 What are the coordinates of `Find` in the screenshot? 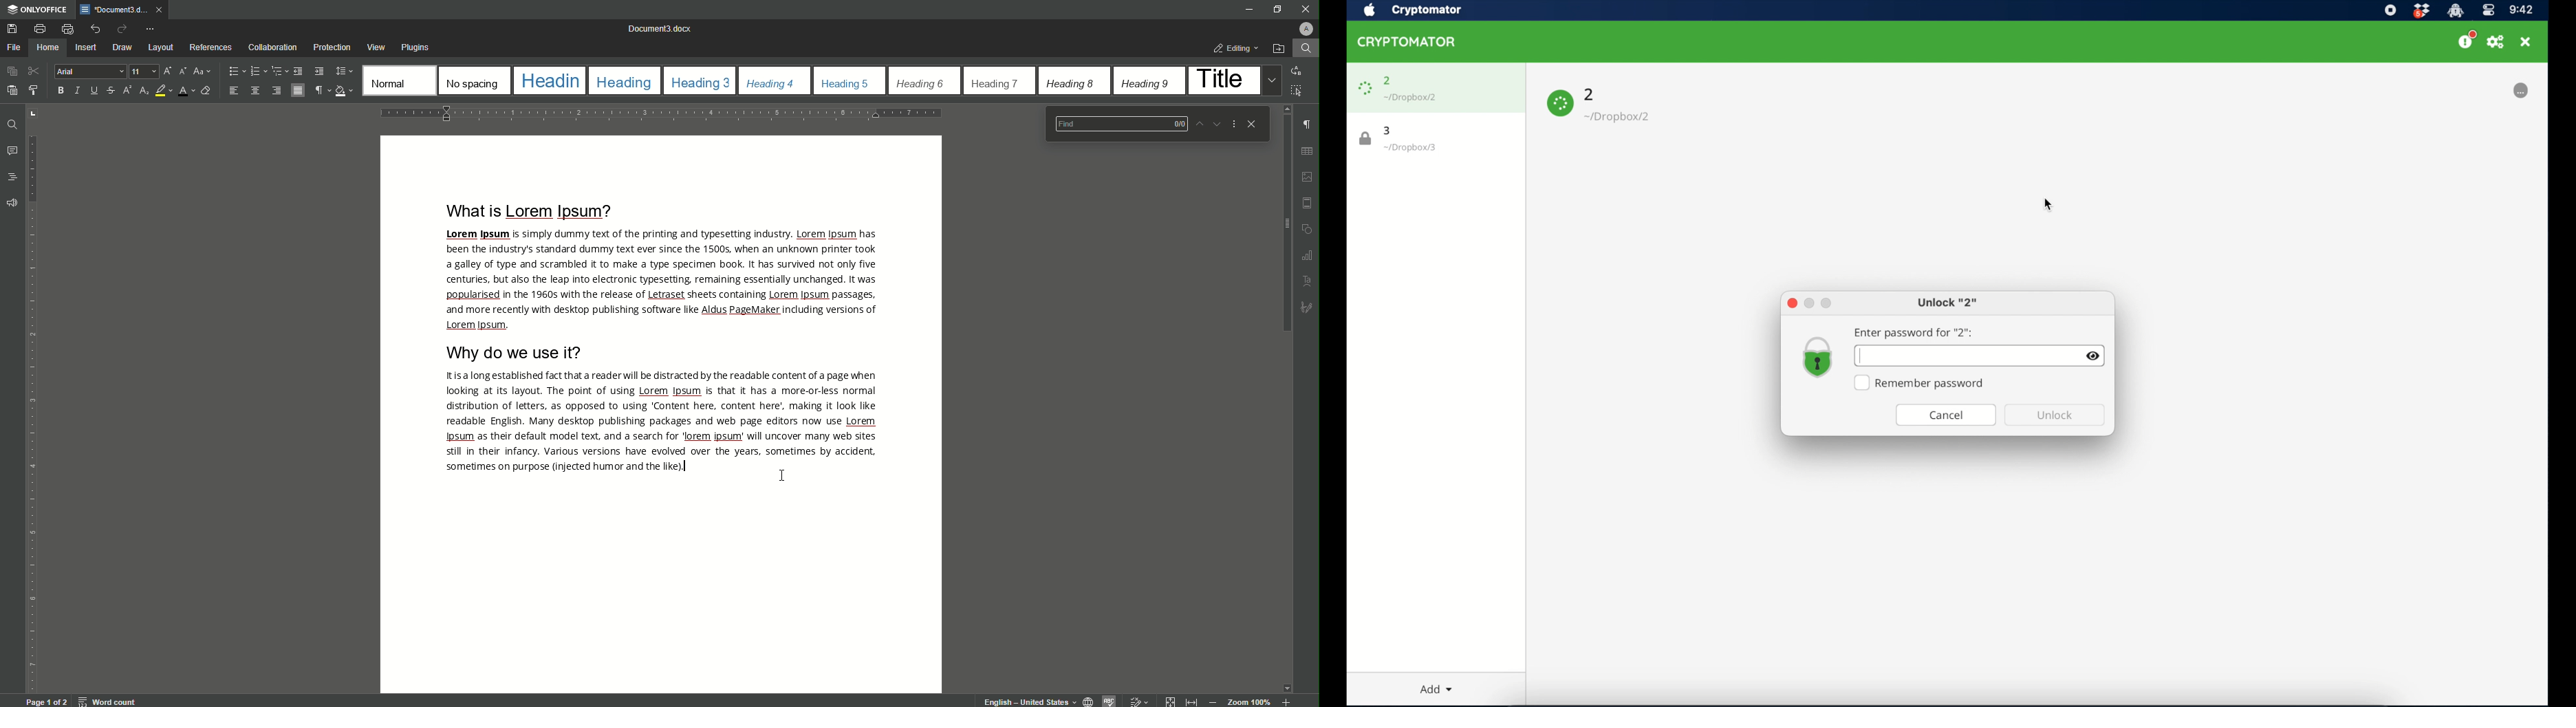 It's located at (9, 123).